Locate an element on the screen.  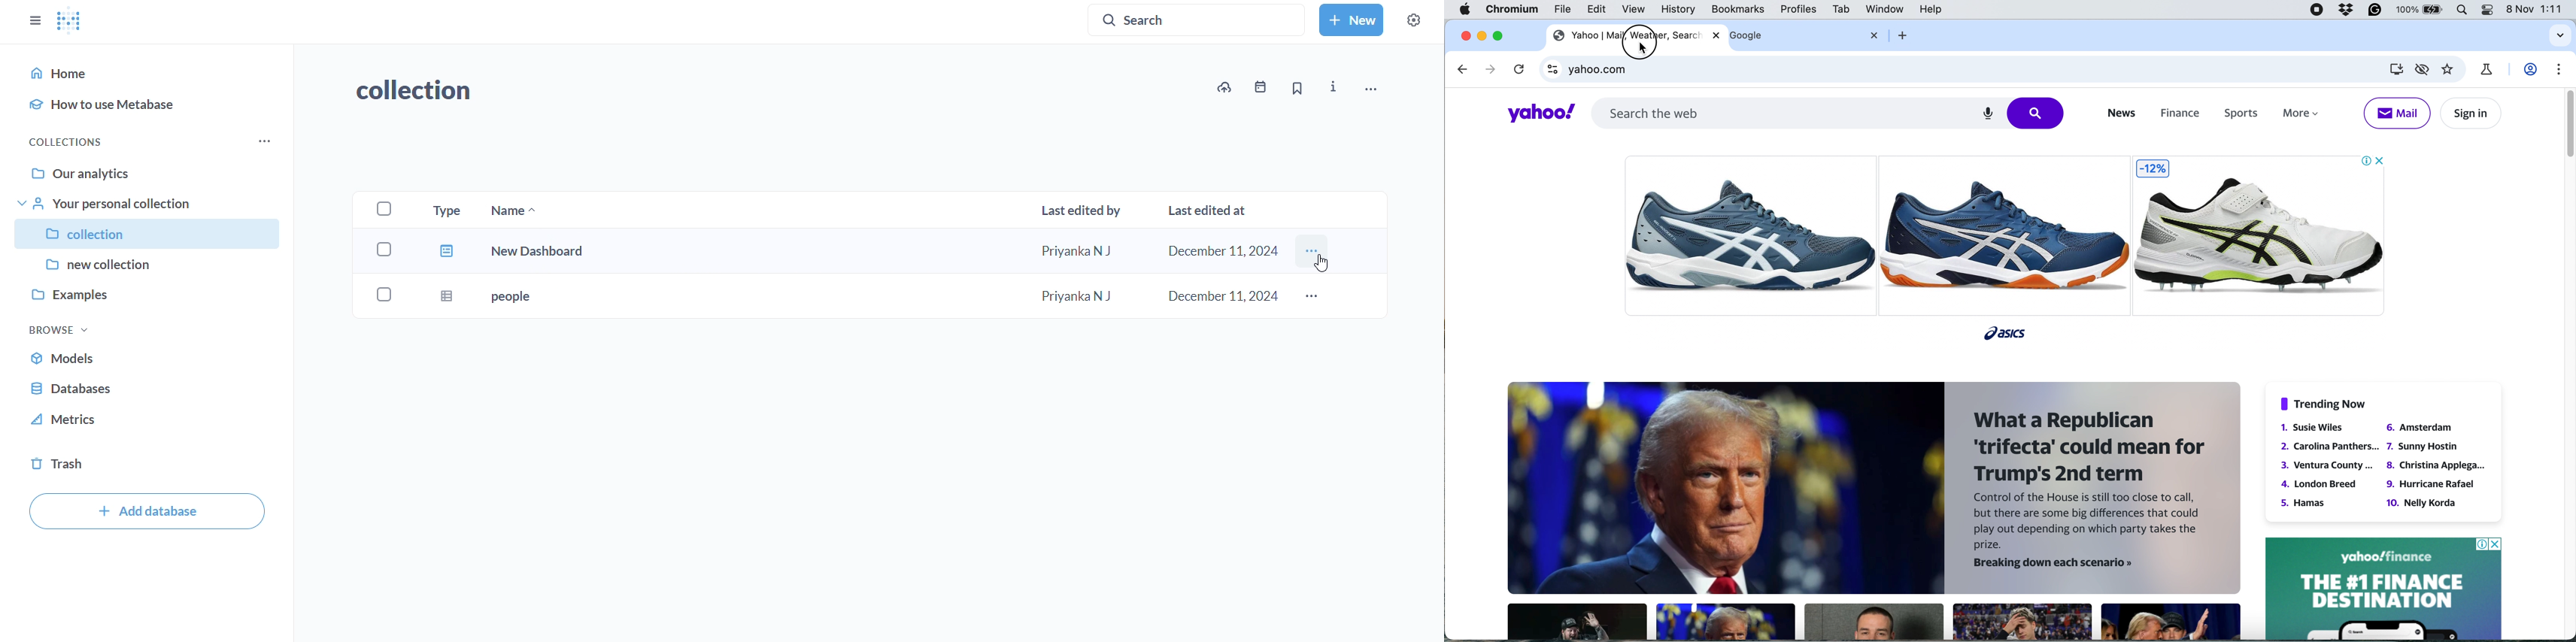
go back is located at coordinates (1464, 69).